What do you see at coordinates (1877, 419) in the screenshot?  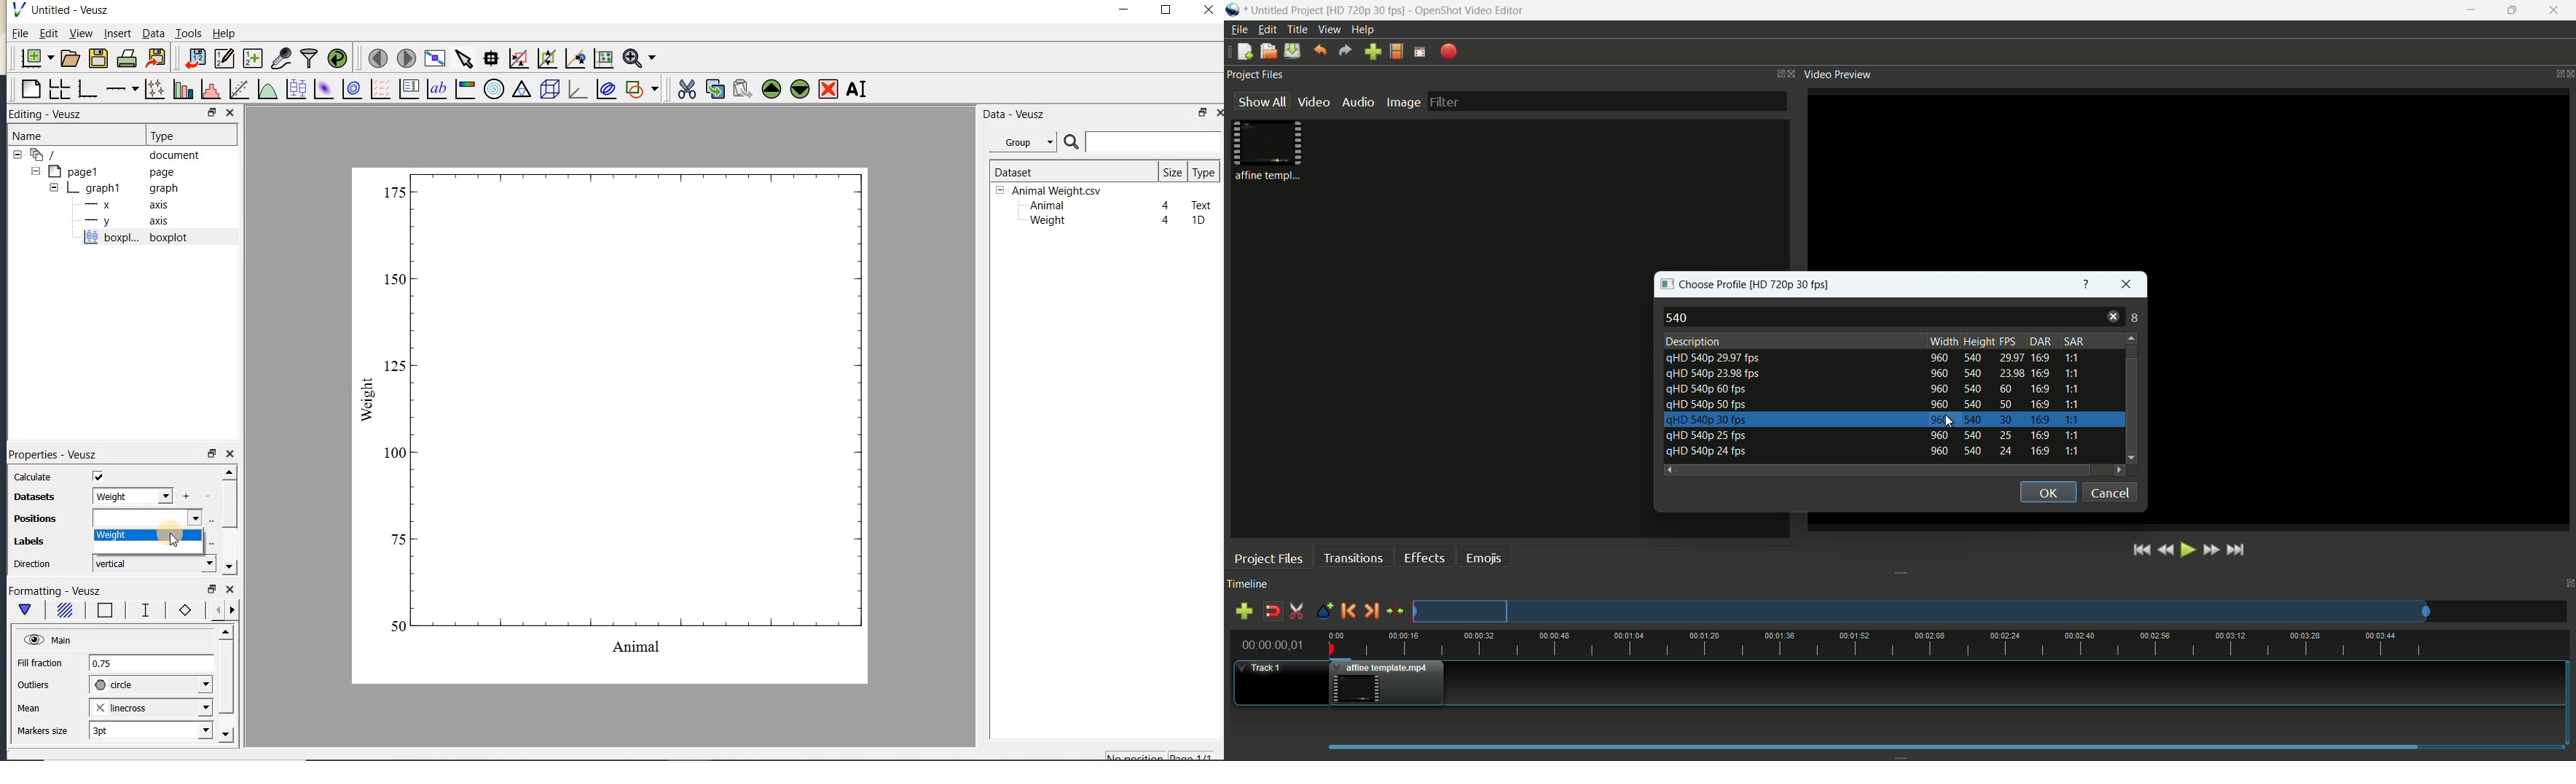 I see `profile-5` at bounding box center [1877, 419].